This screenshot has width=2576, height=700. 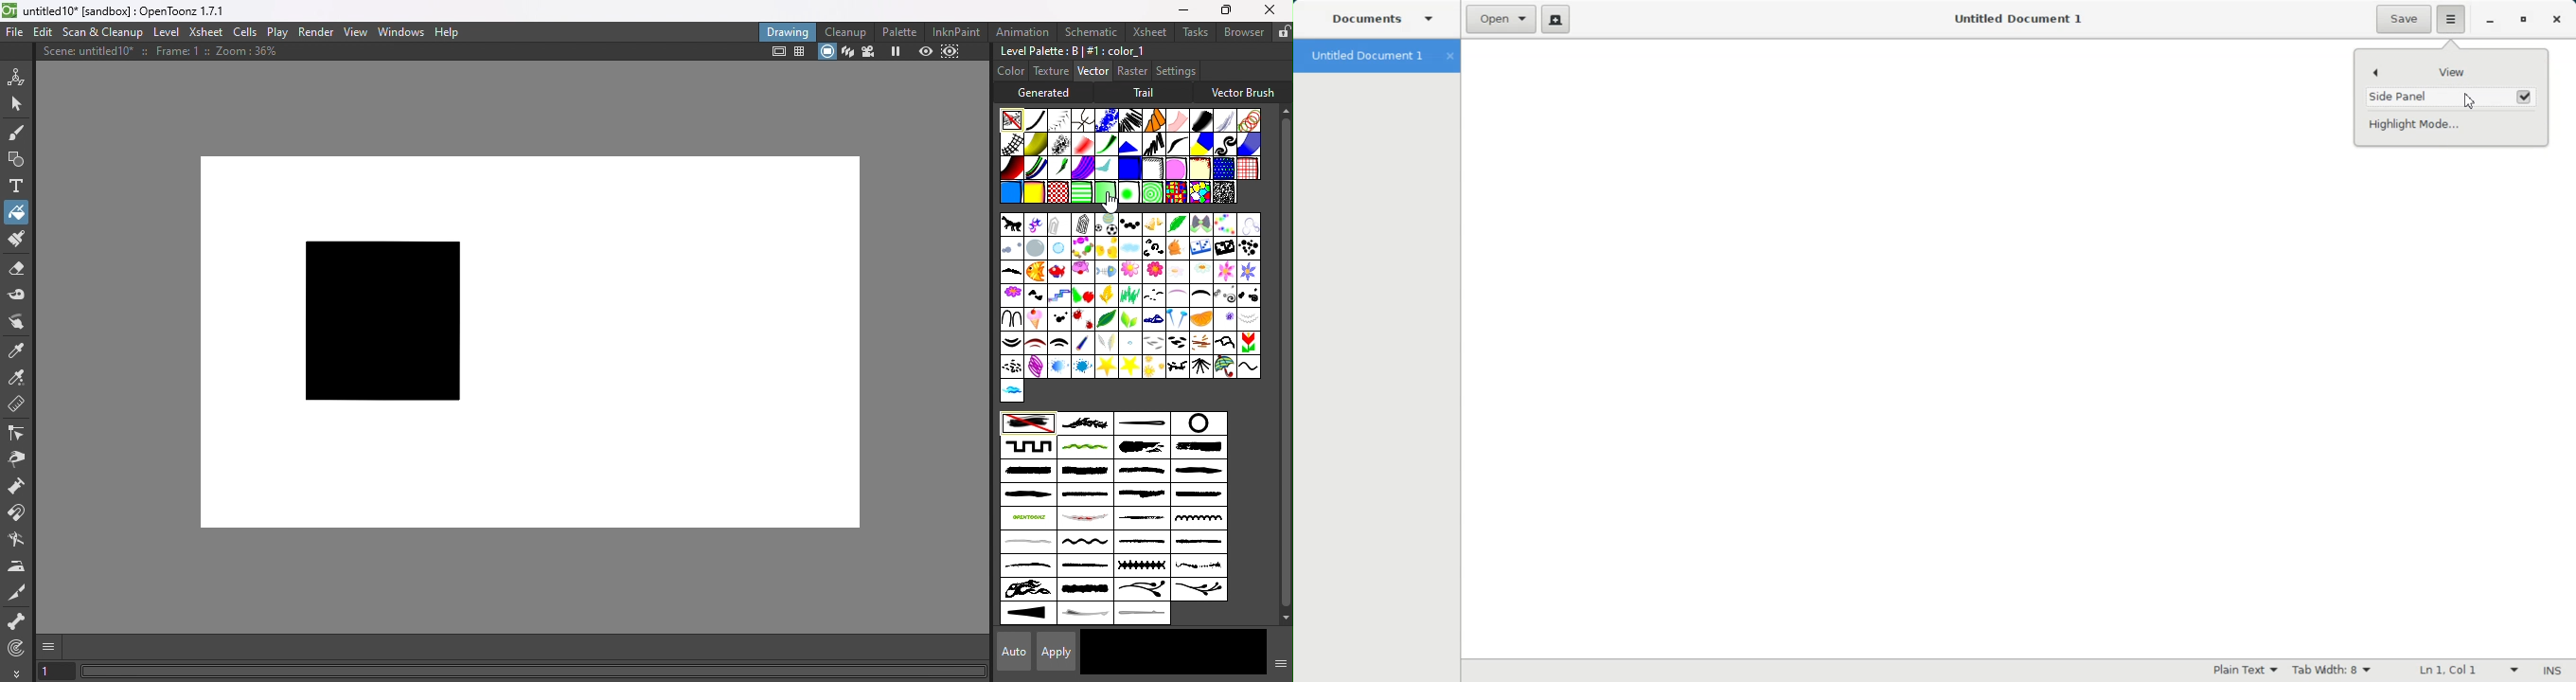 I want to click on return to previous style, so click(x=1219, y=652).